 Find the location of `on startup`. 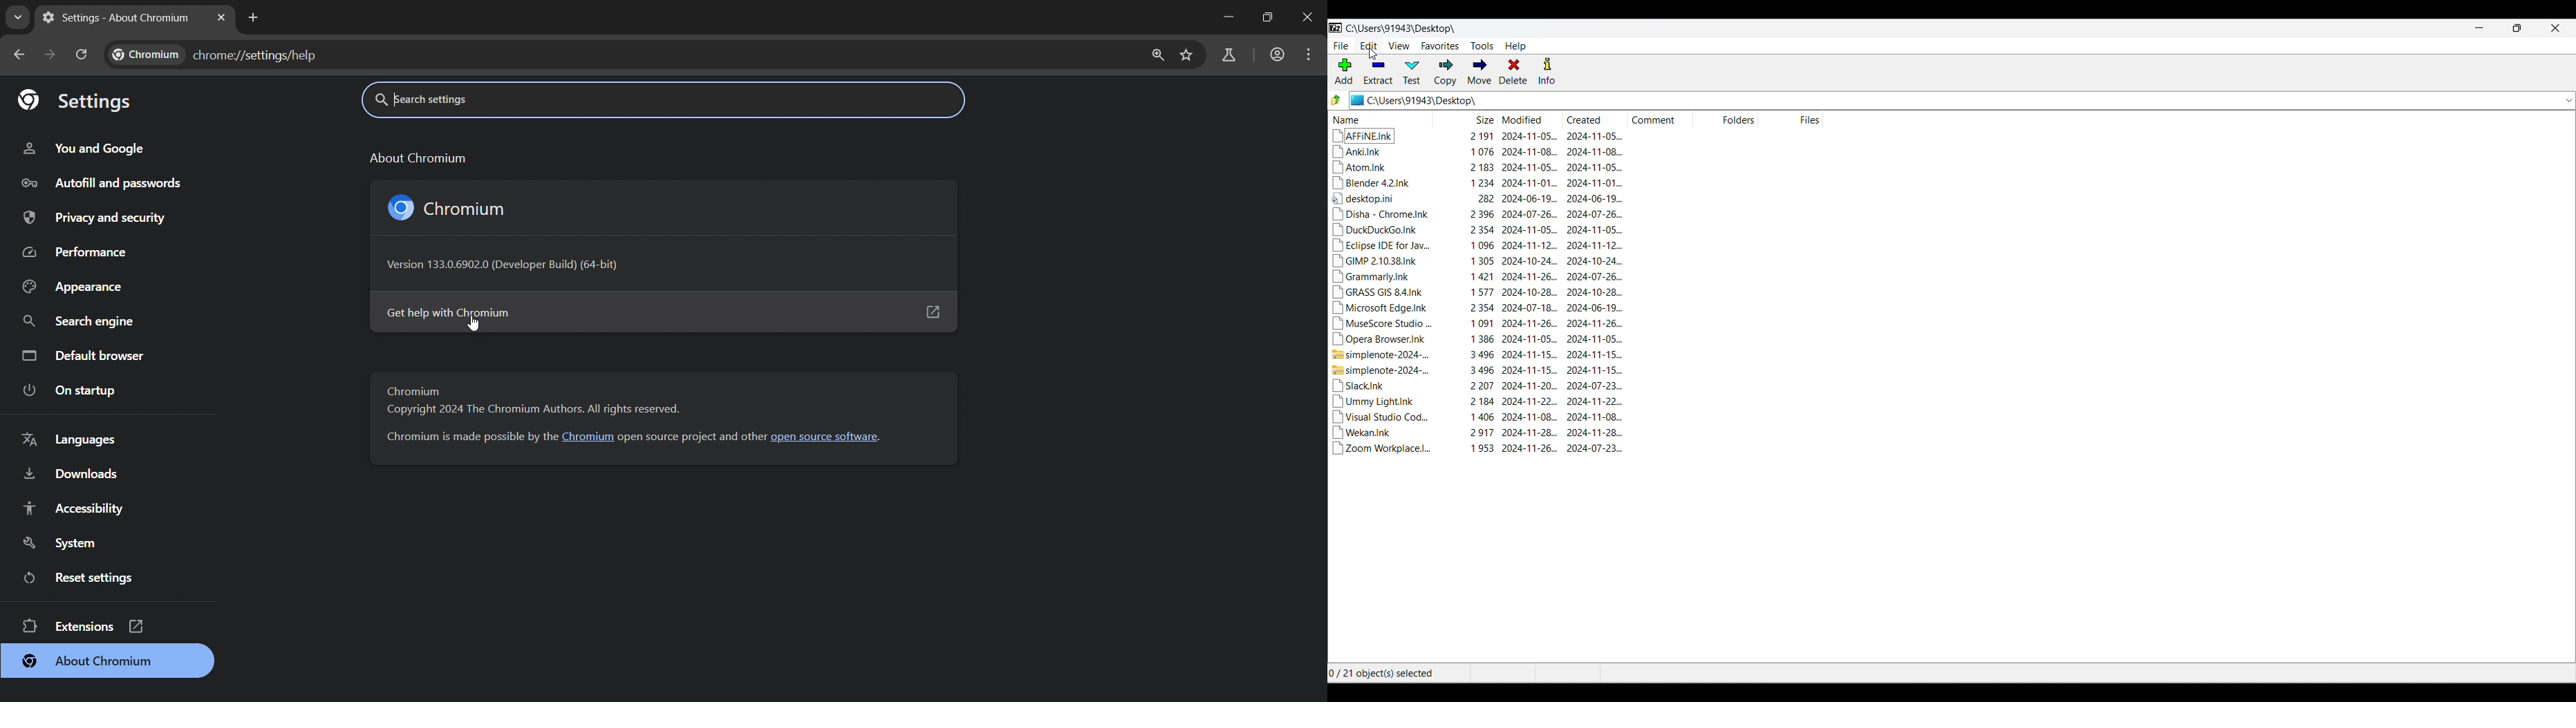

on startup is located at coordinates (68, 388).